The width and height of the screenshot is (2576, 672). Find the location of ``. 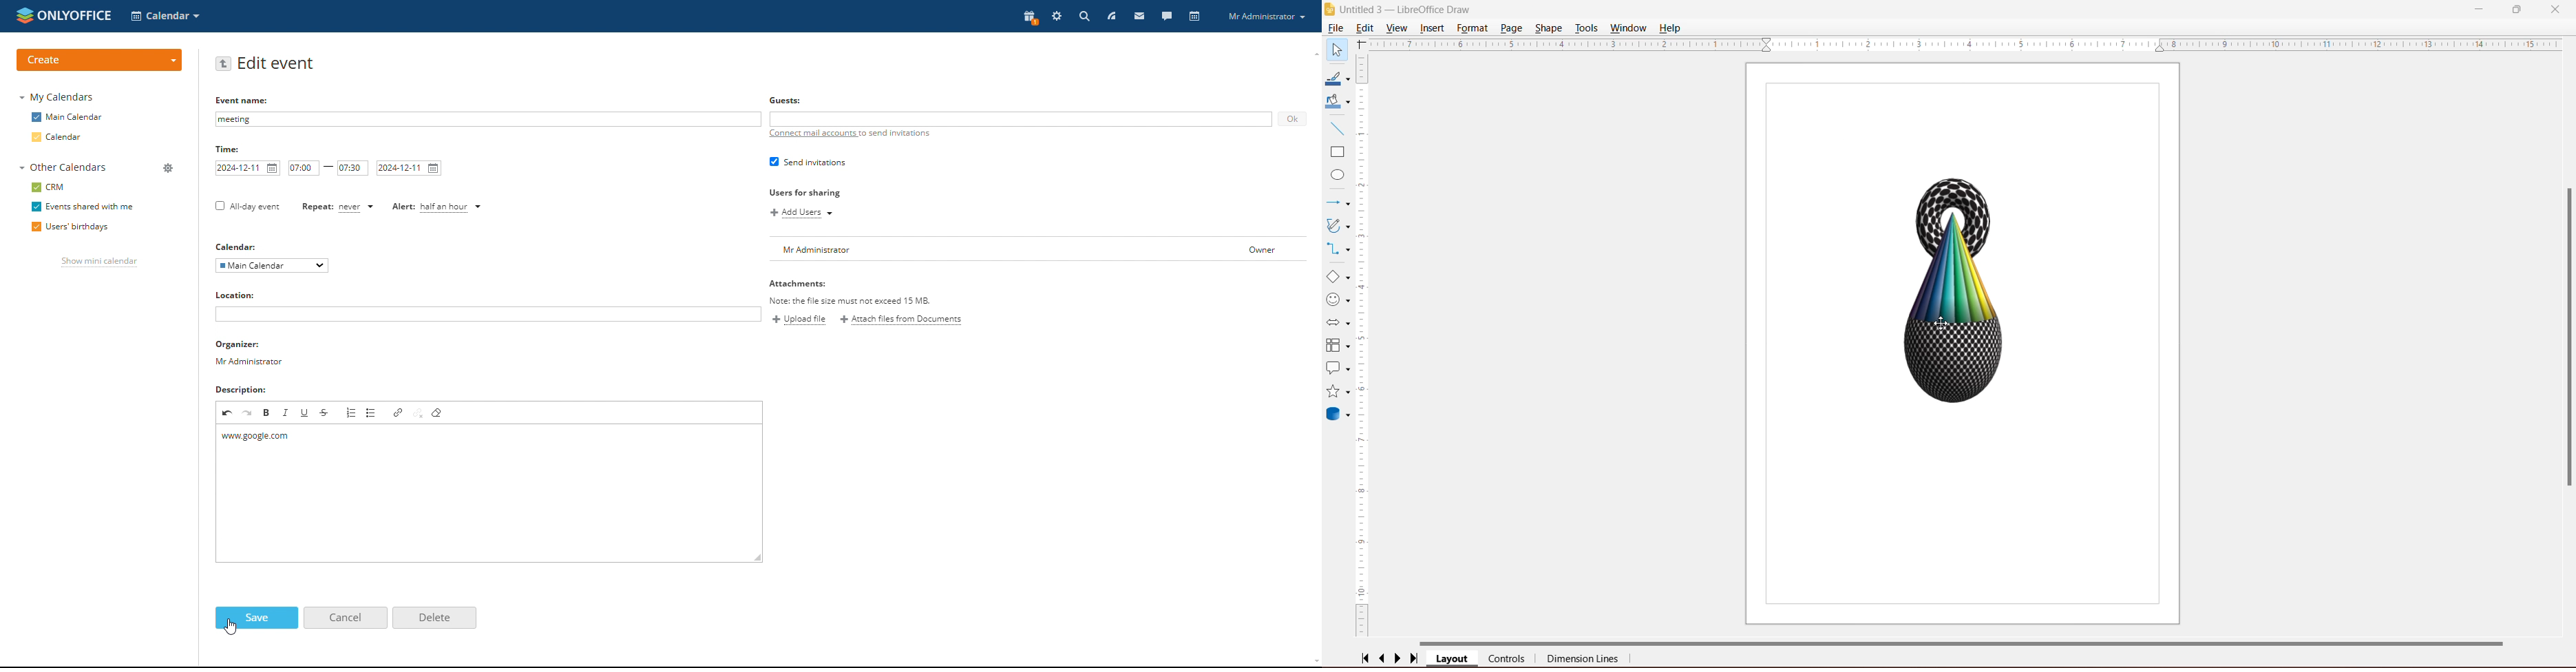

 is located at coordinates (1364, 658).